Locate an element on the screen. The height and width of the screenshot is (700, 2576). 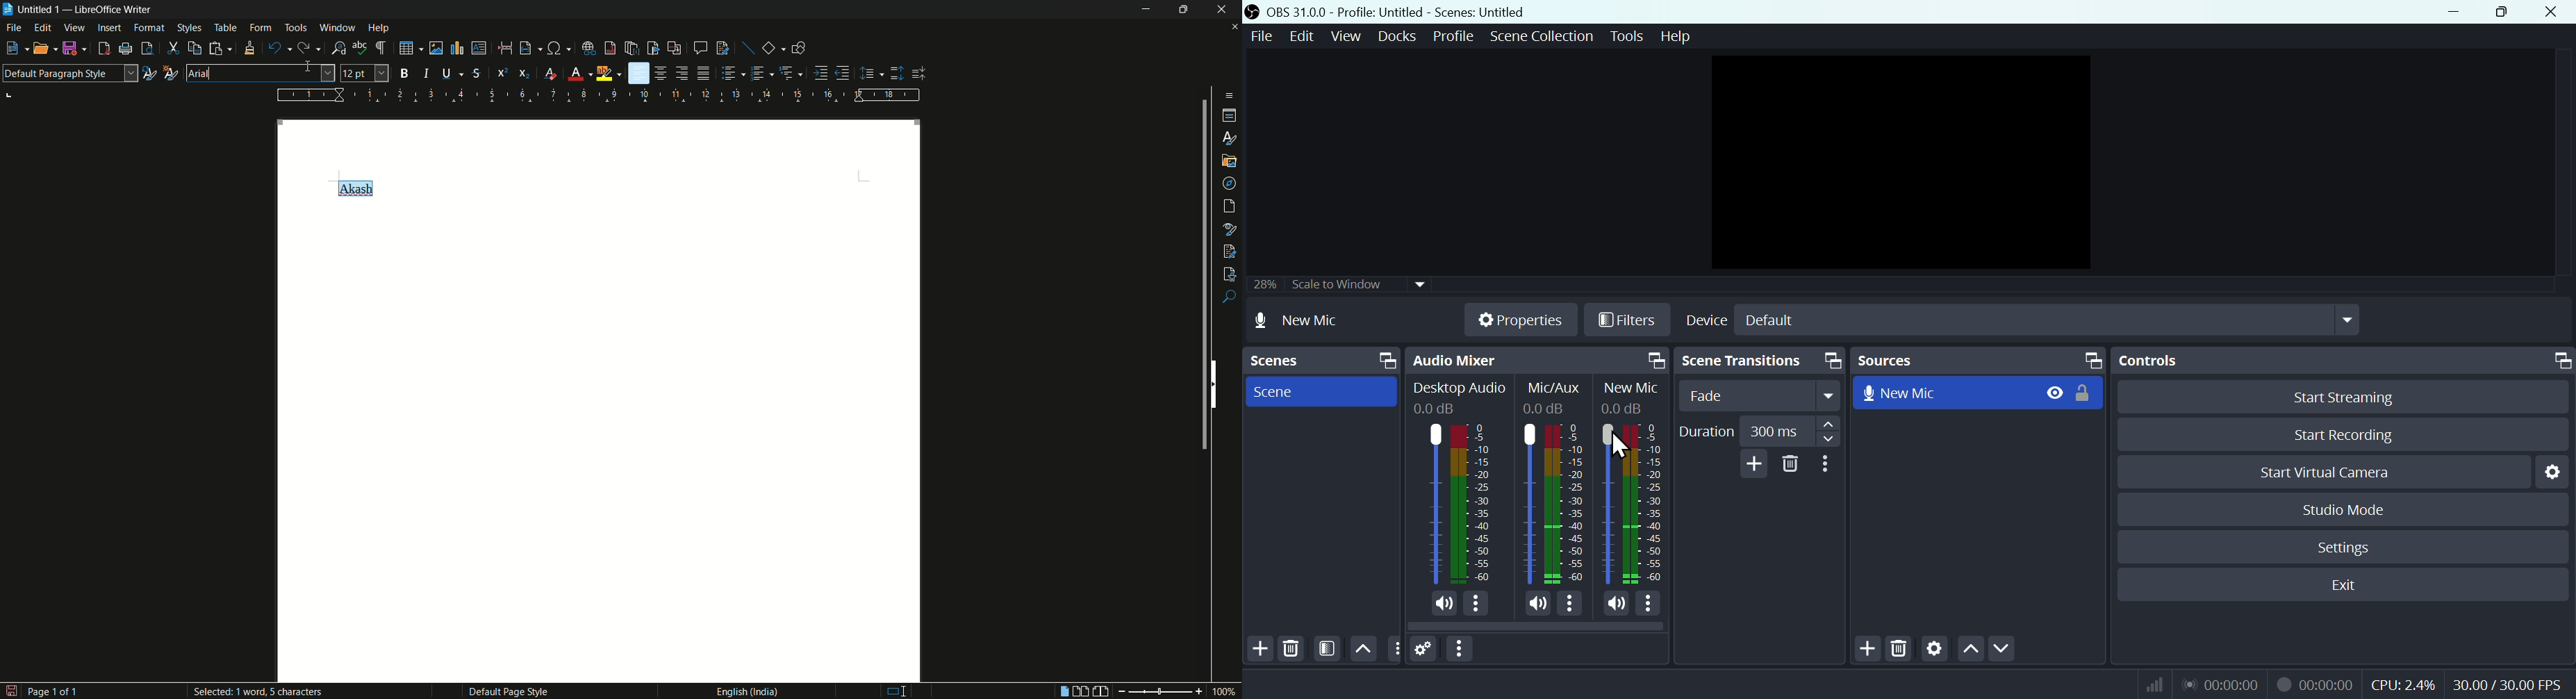
Scene transitions is located at coordinates (1757, 362).